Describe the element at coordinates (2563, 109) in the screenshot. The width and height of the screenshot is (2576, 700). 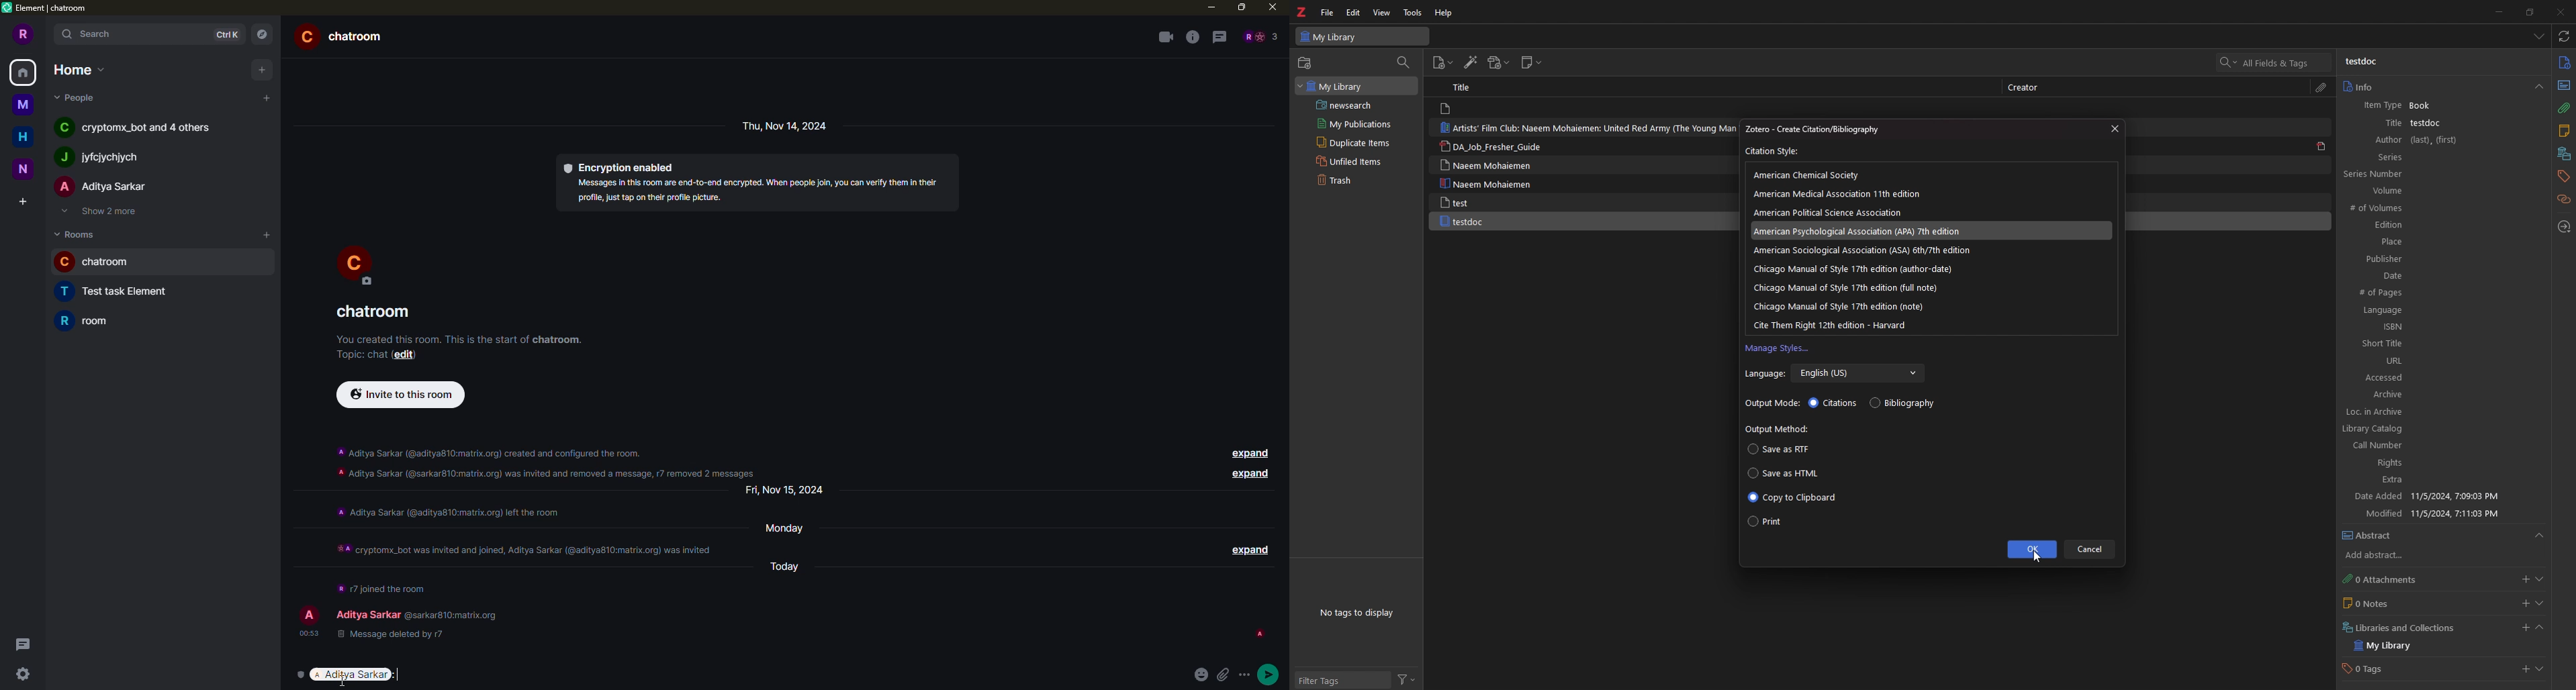
I see `attachment` at that location.